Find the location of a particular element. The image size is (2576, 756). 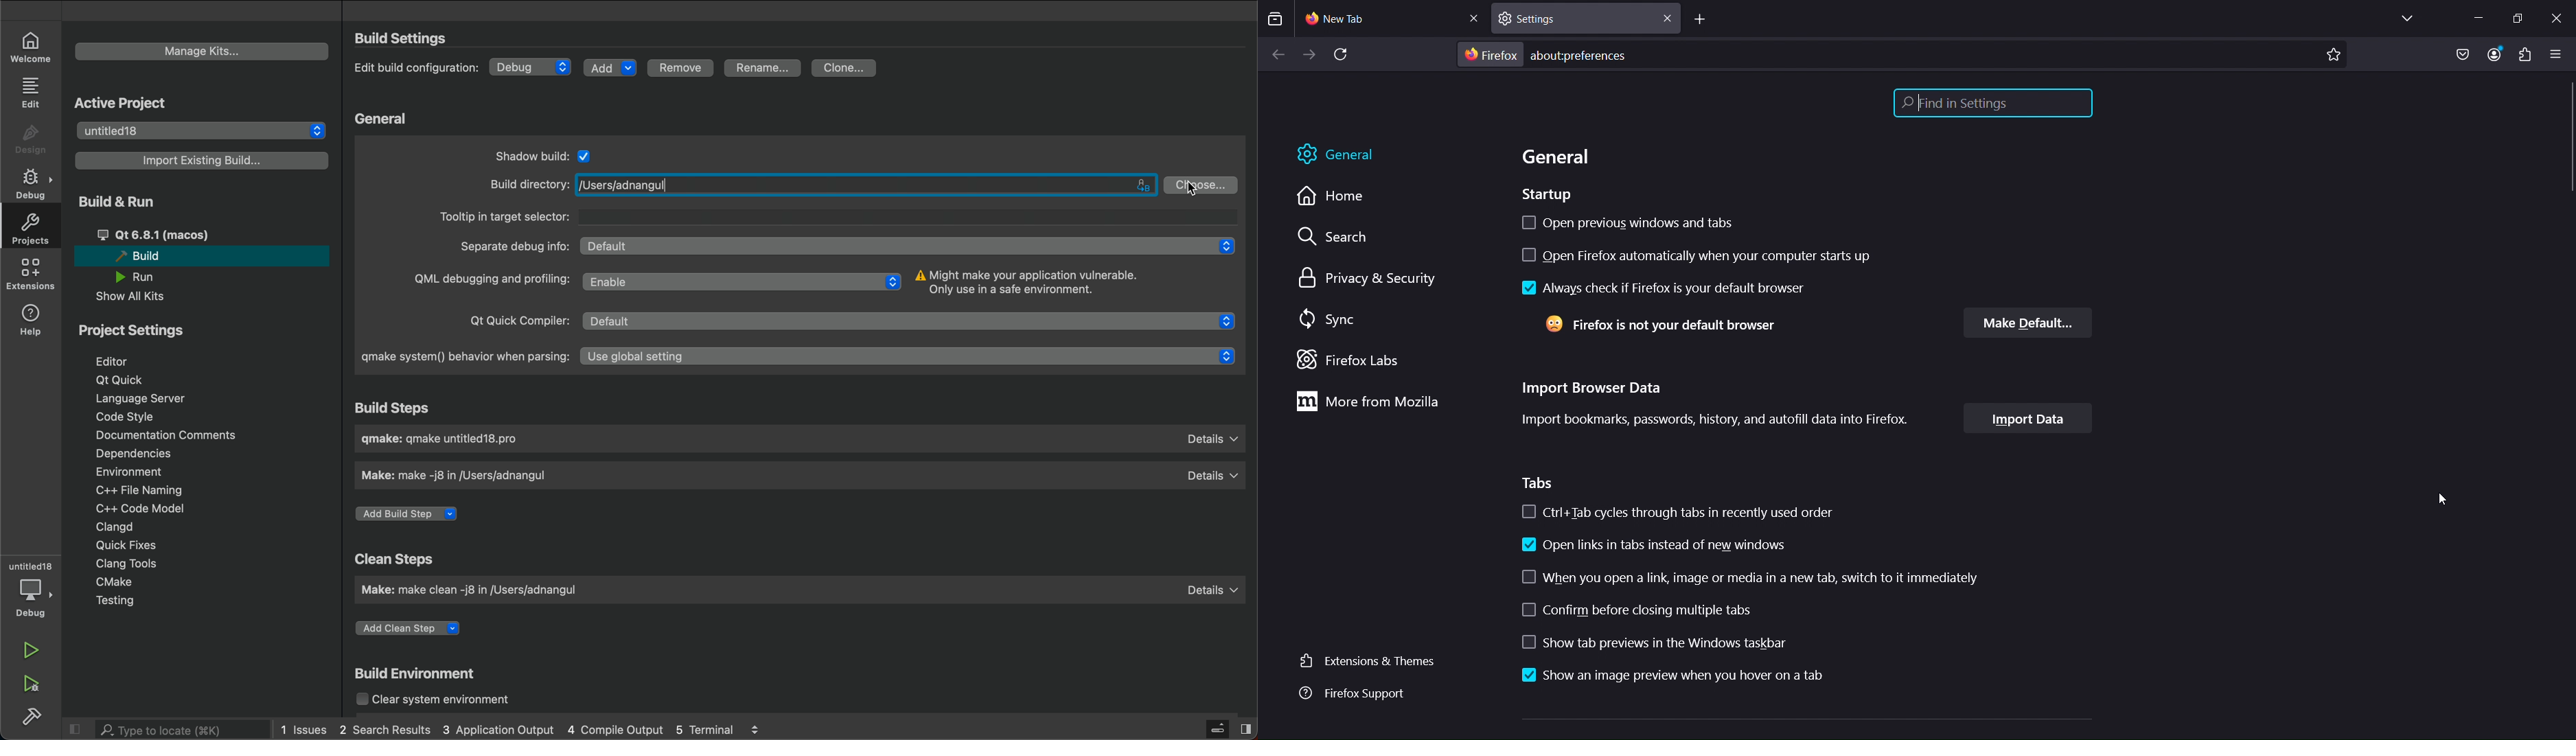

qt 6.8.1 (macos) is located at coordinates (184, 234).